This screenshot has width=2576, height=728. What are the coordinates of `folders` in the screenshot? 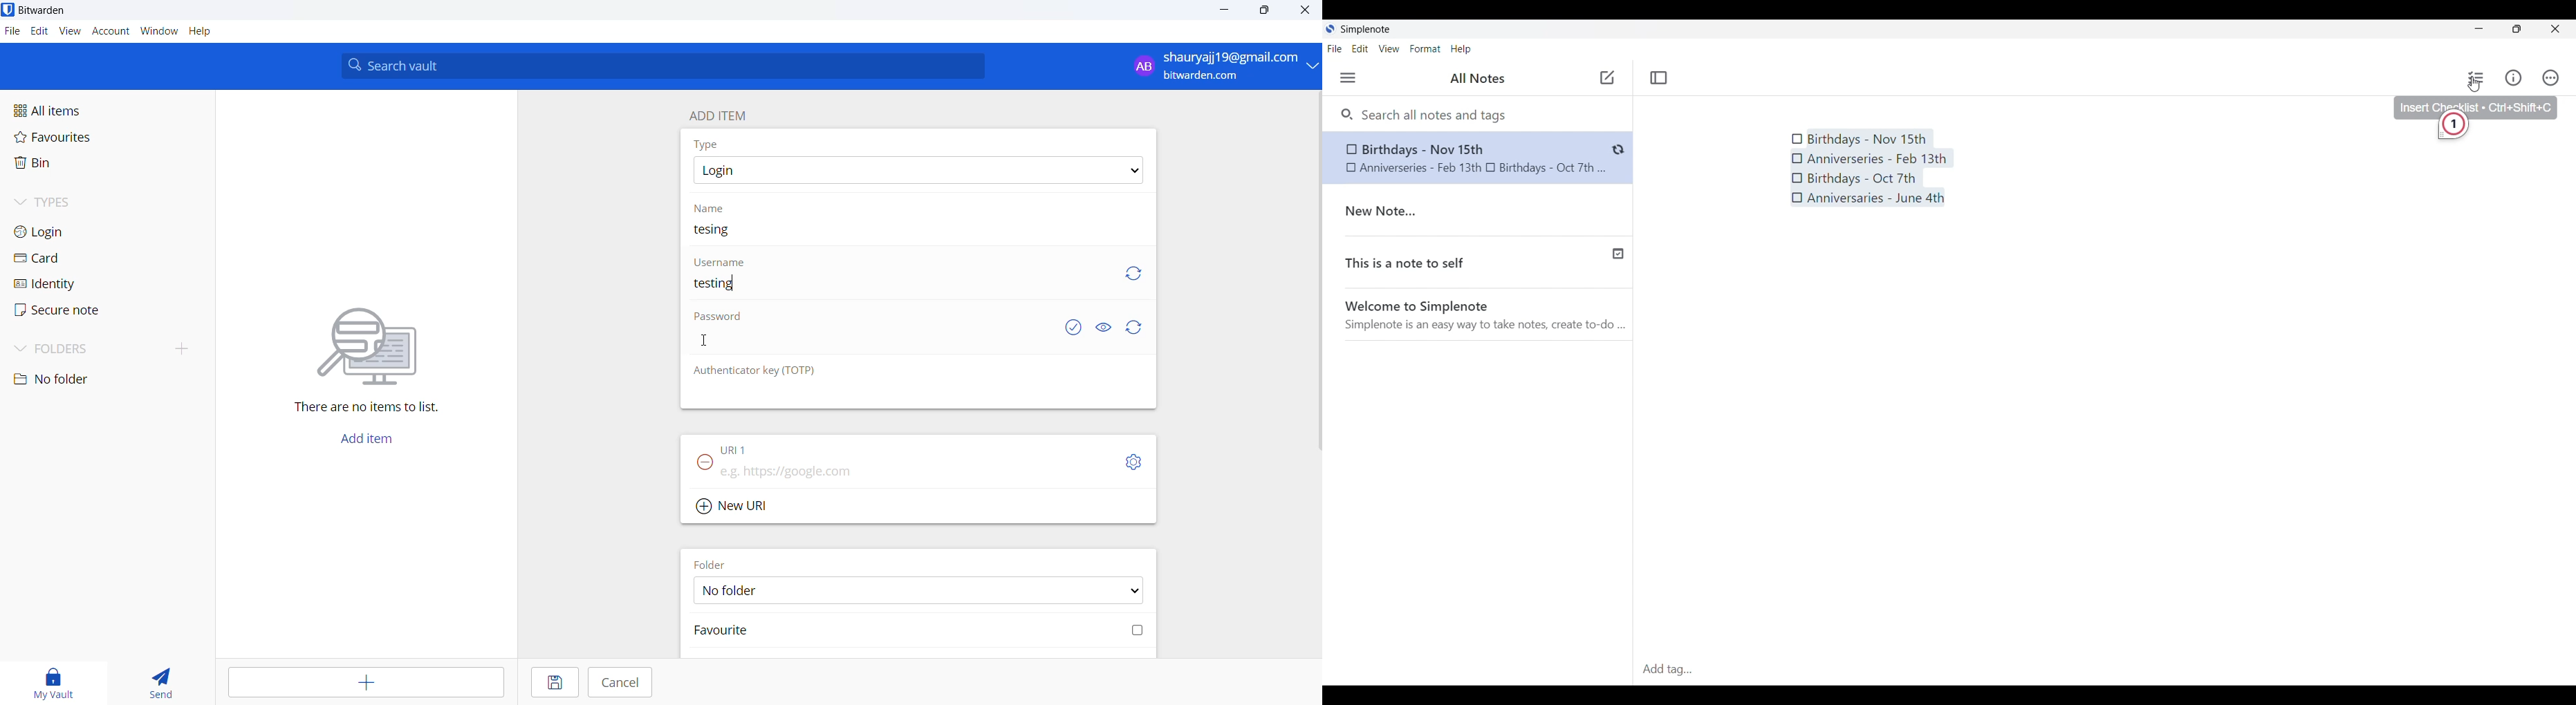 It's located at (83, 350).